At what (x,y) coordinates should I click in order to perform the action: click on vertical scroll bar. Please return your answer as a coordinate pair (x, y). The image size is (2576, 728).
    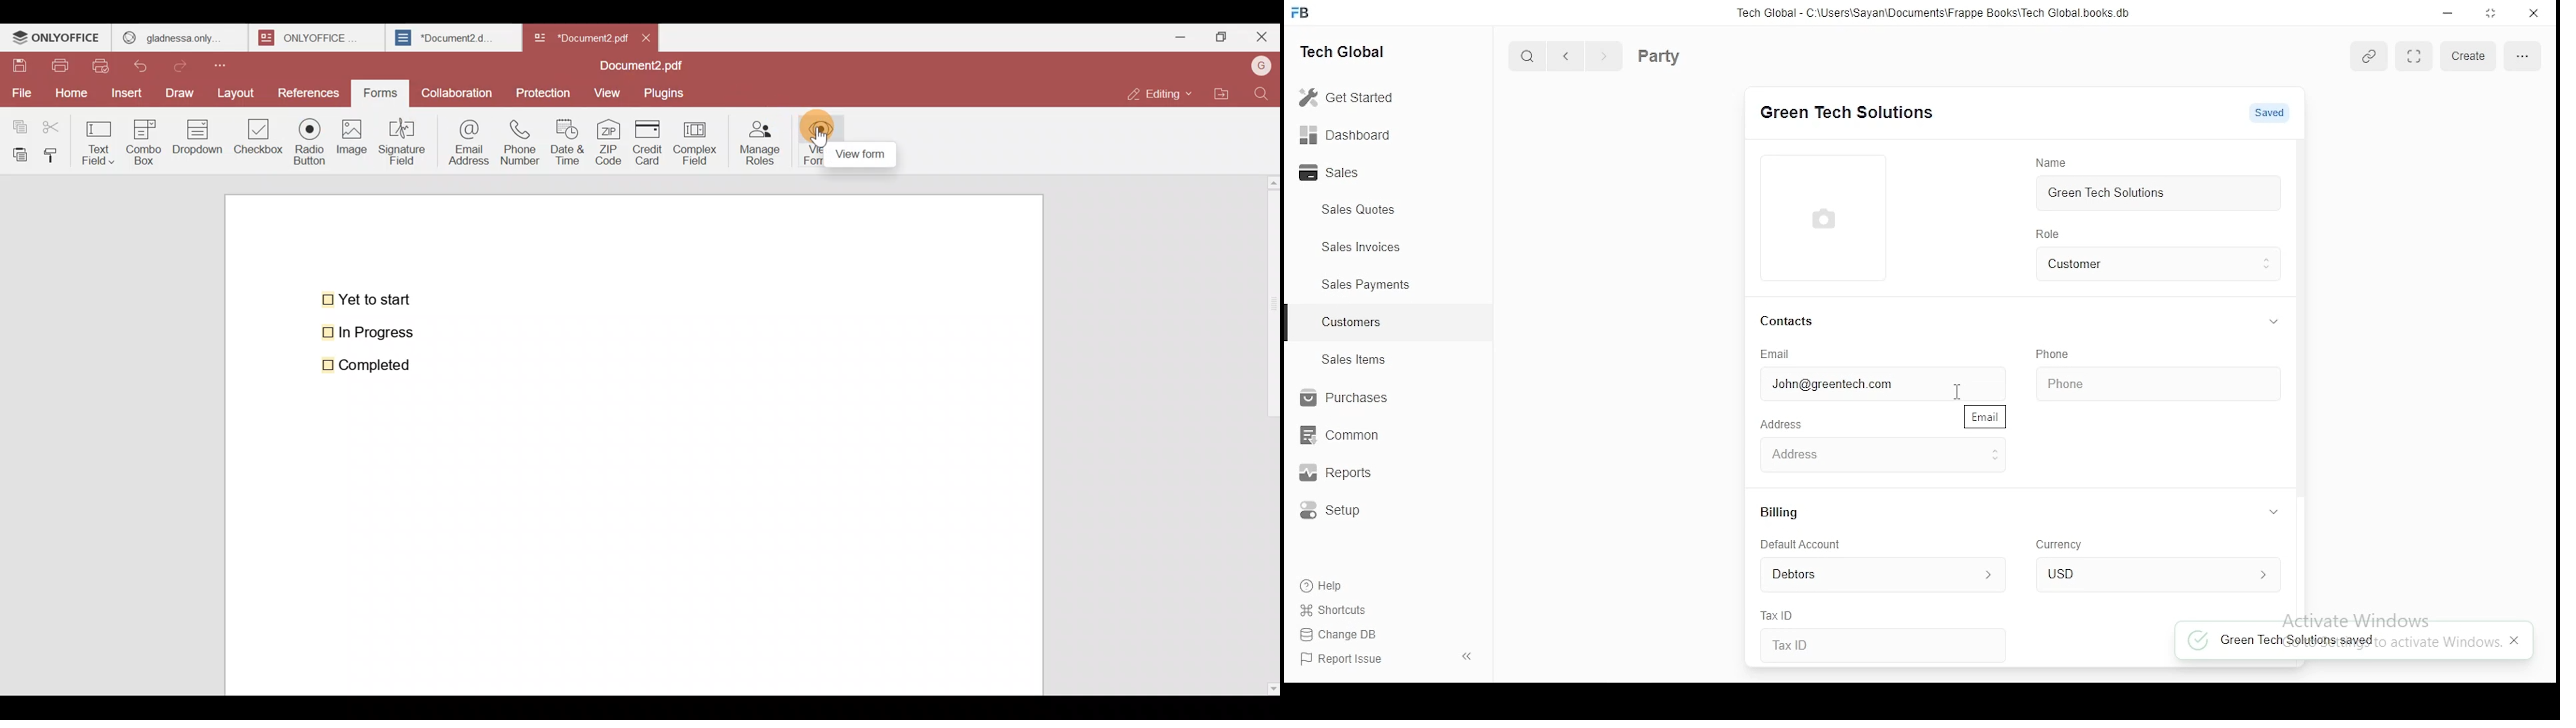
    Looking at the image, I should click on (2299, 320).